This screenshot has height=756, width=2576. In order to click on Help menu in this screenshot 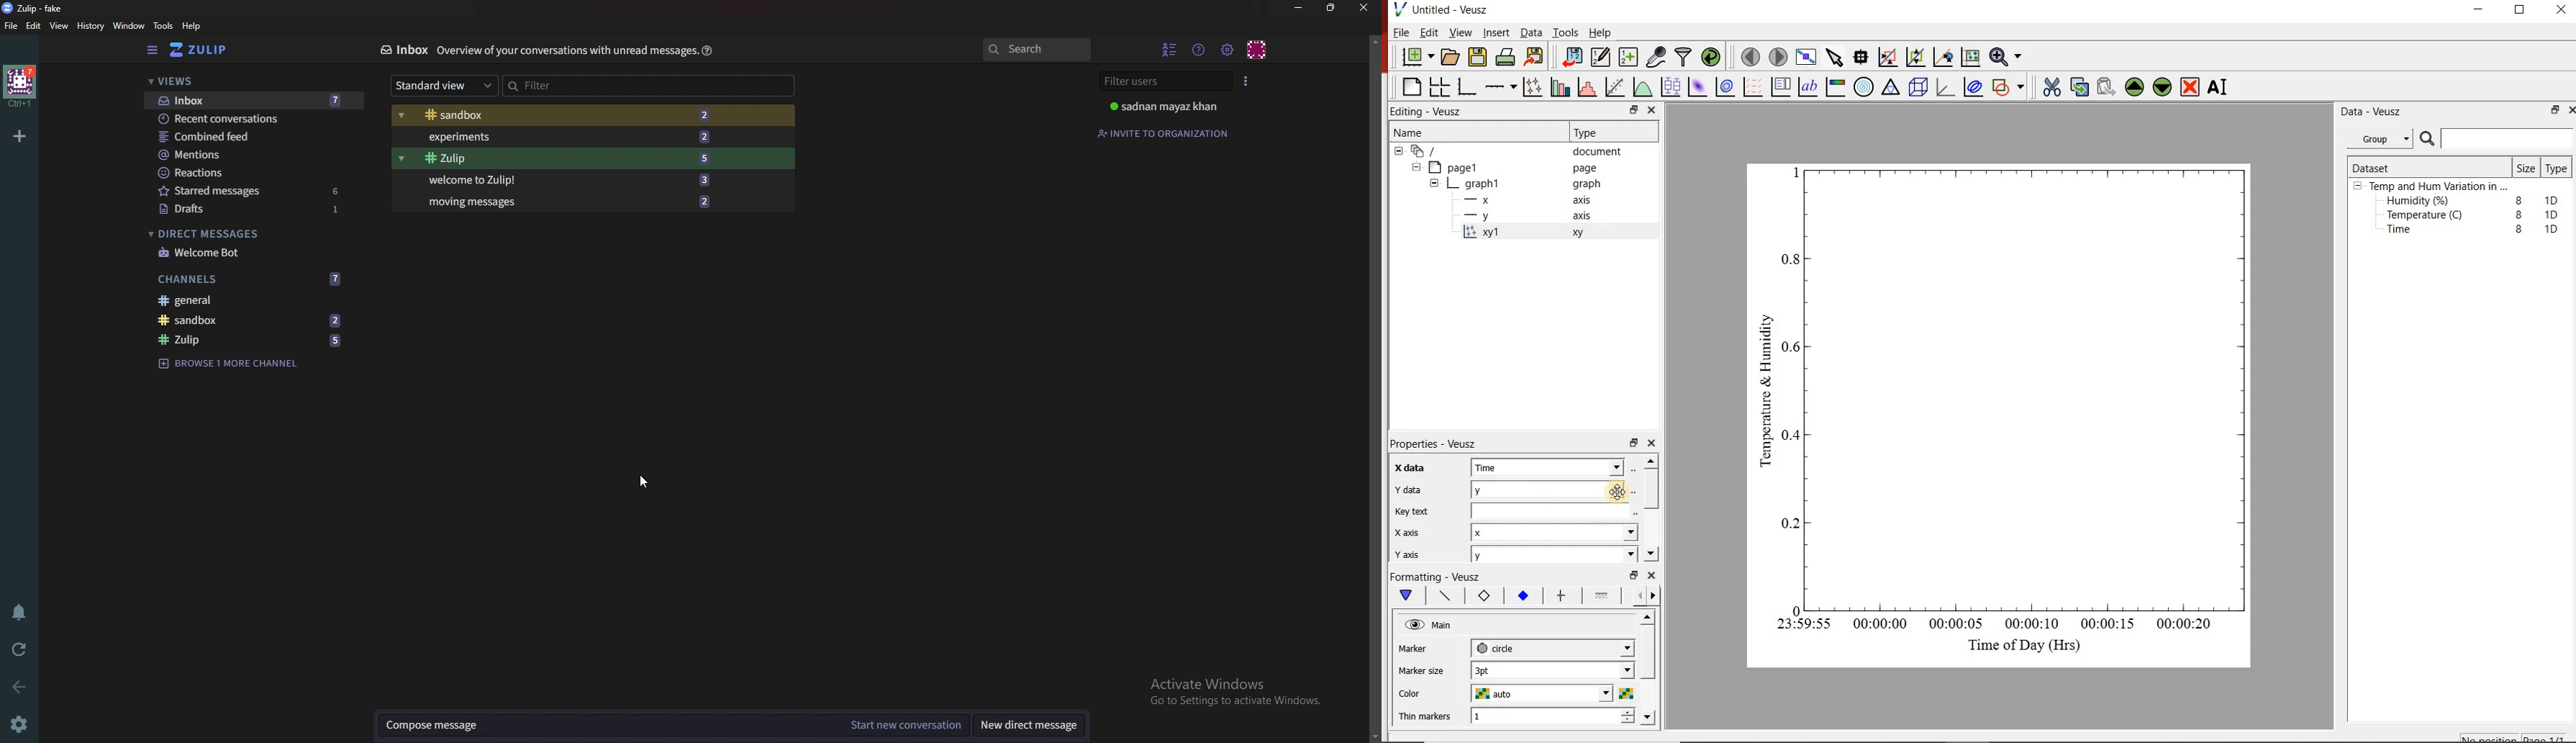, I will do `click(1200, 50)`.